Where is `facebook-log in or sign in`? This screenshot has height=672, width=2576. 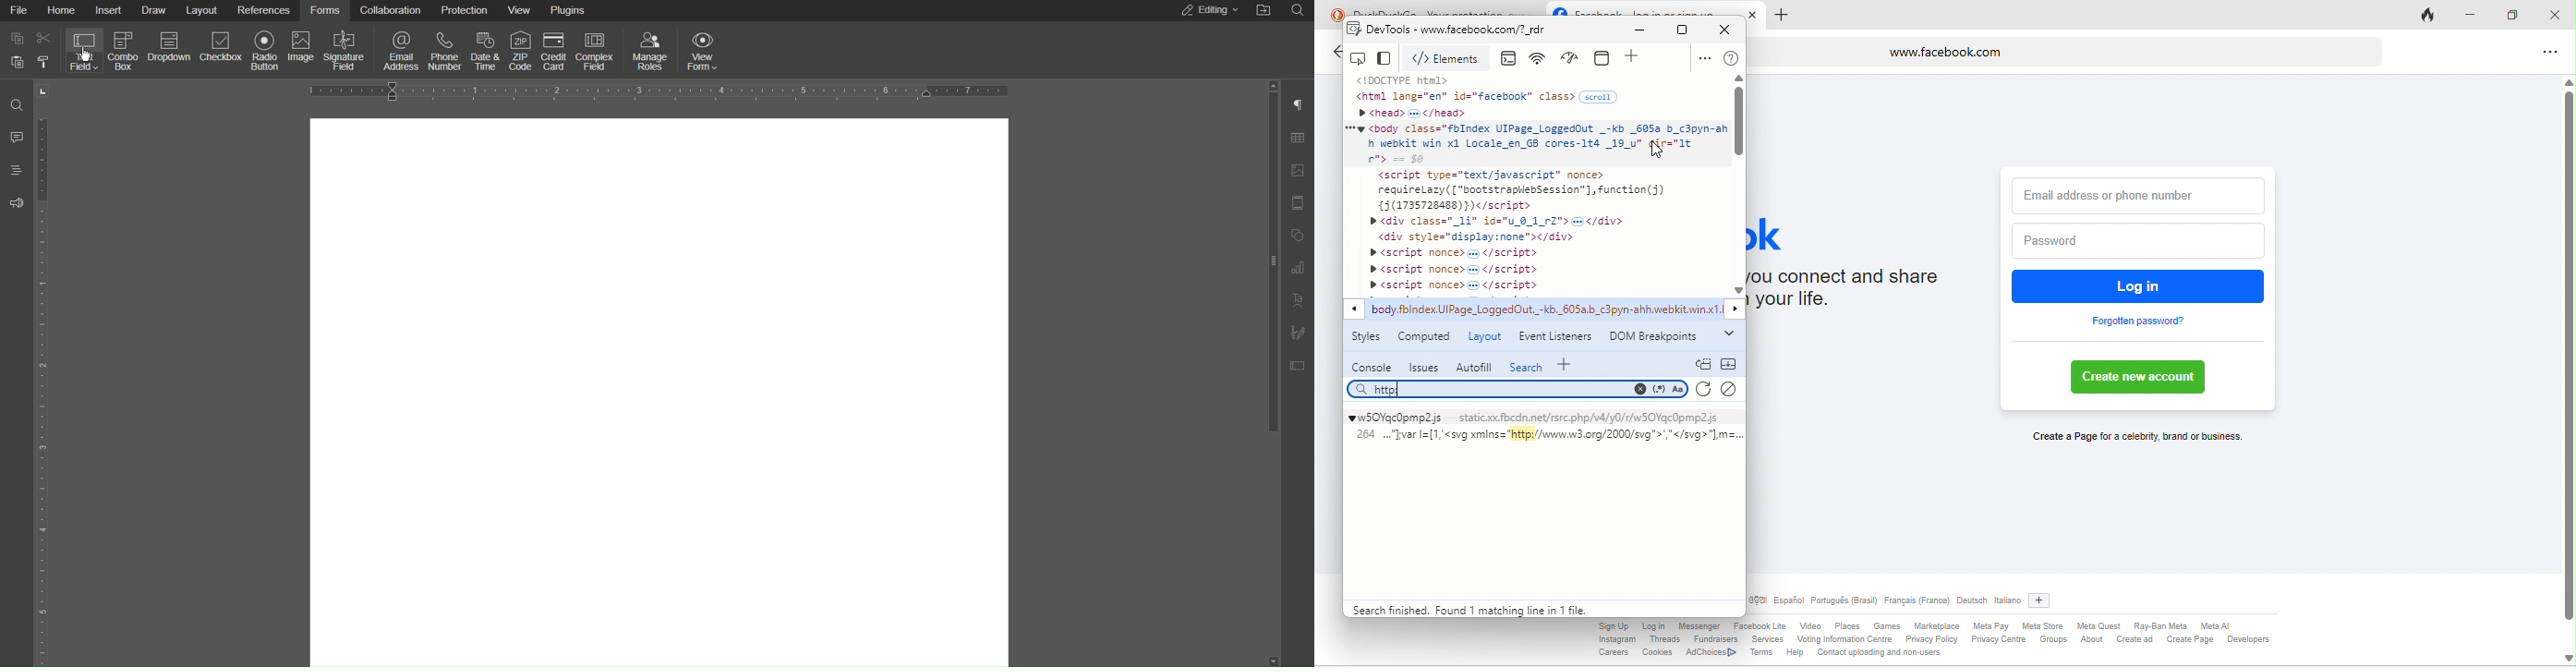
facebook-log in or sign in is located at coordinates (1655, 9).